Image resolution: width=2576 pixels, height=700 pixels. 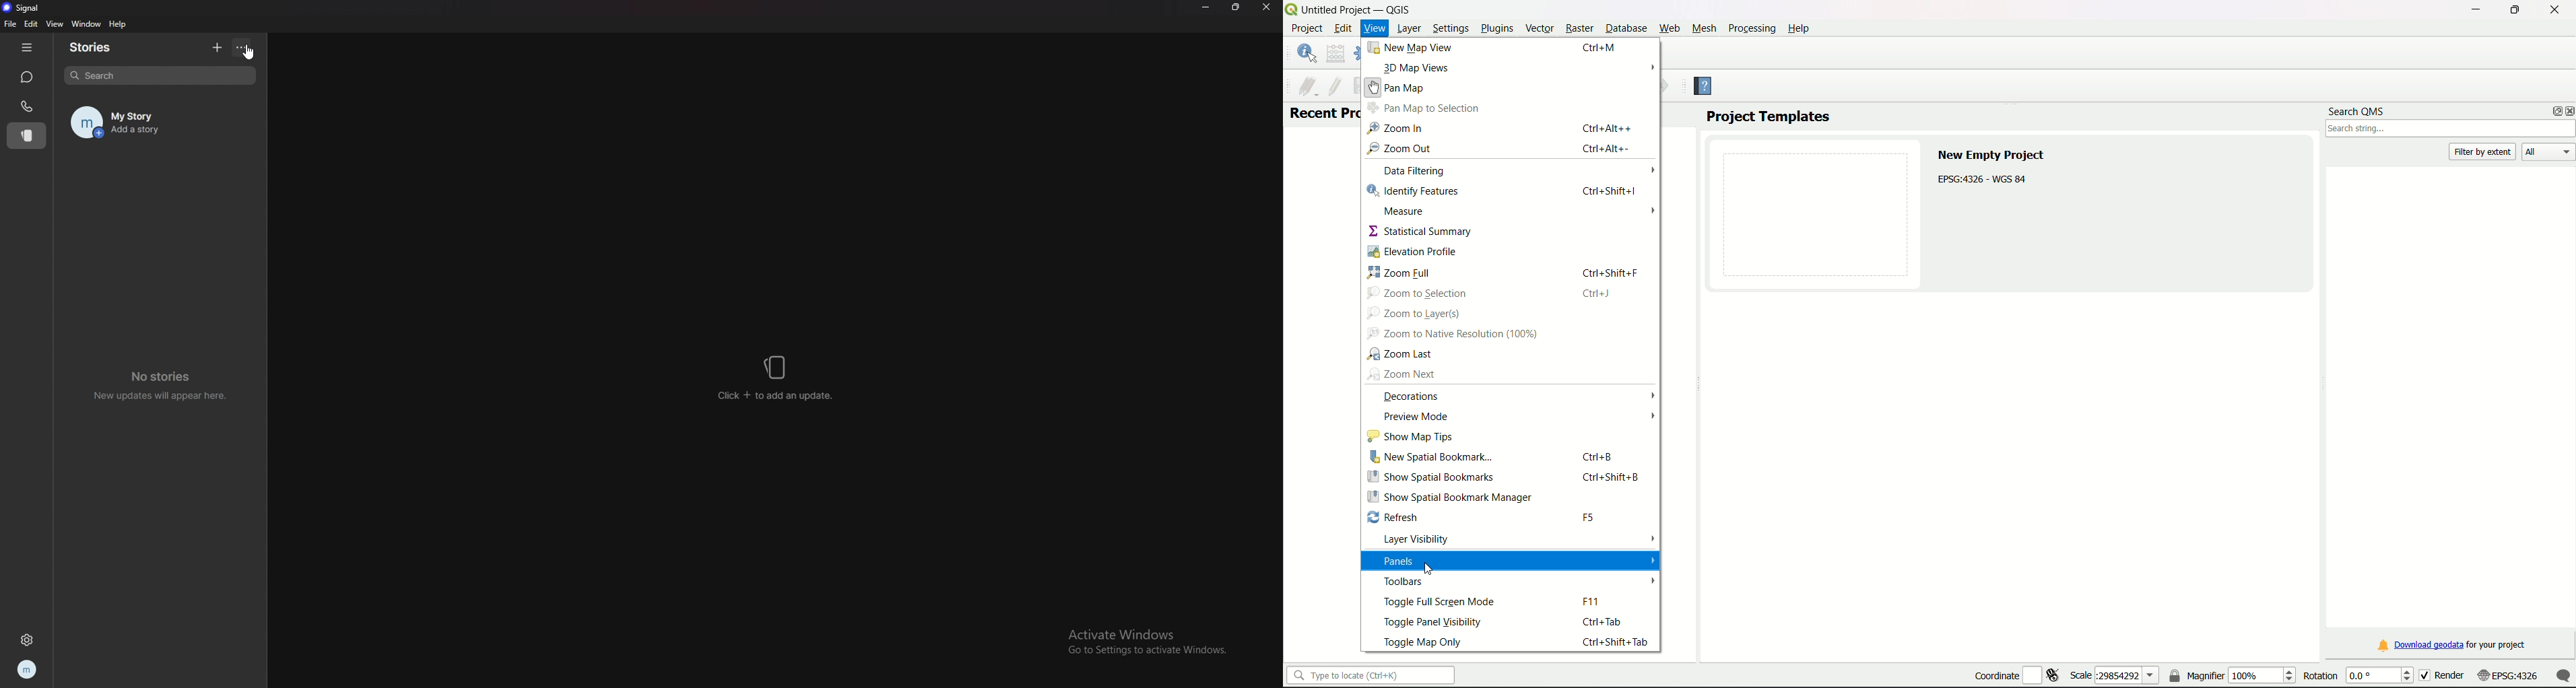 What do you see at coordinates (160, 77) in the screenshot?
I see `search` at bounding box center [160, 77].